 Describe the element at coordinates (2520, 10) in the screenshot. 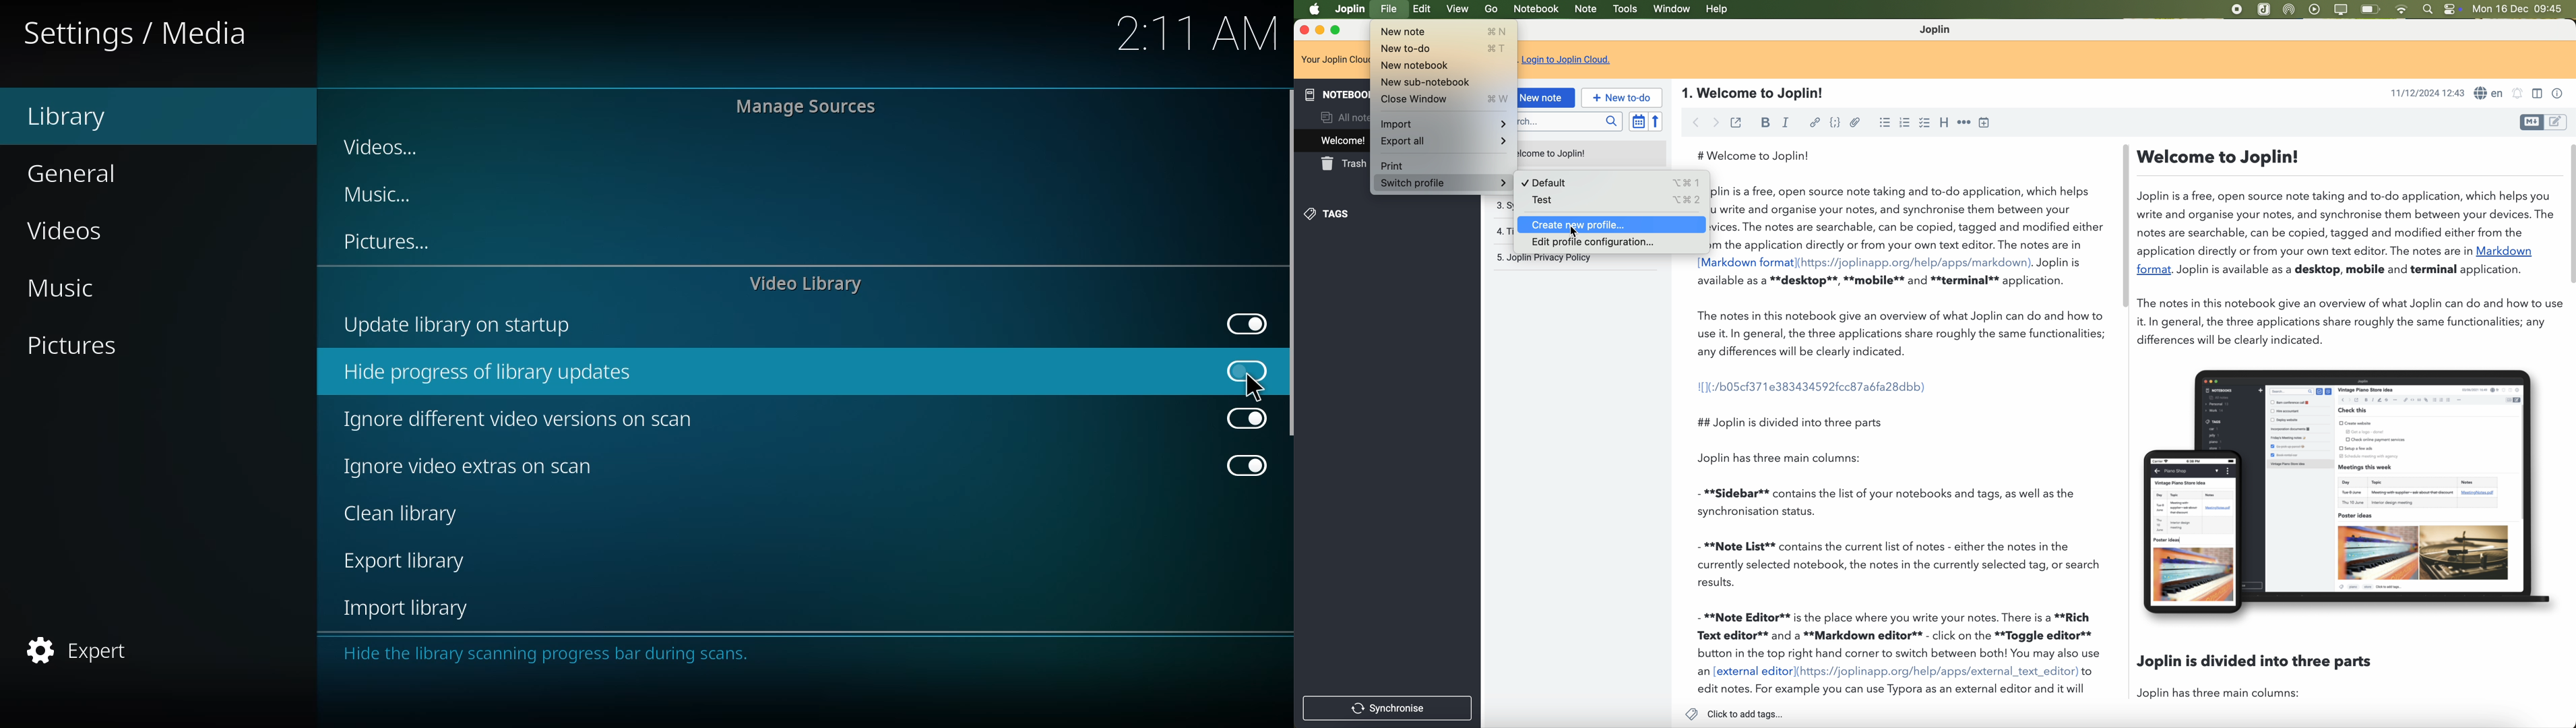

I see `Mon 16 Dec 09:45` at that location.